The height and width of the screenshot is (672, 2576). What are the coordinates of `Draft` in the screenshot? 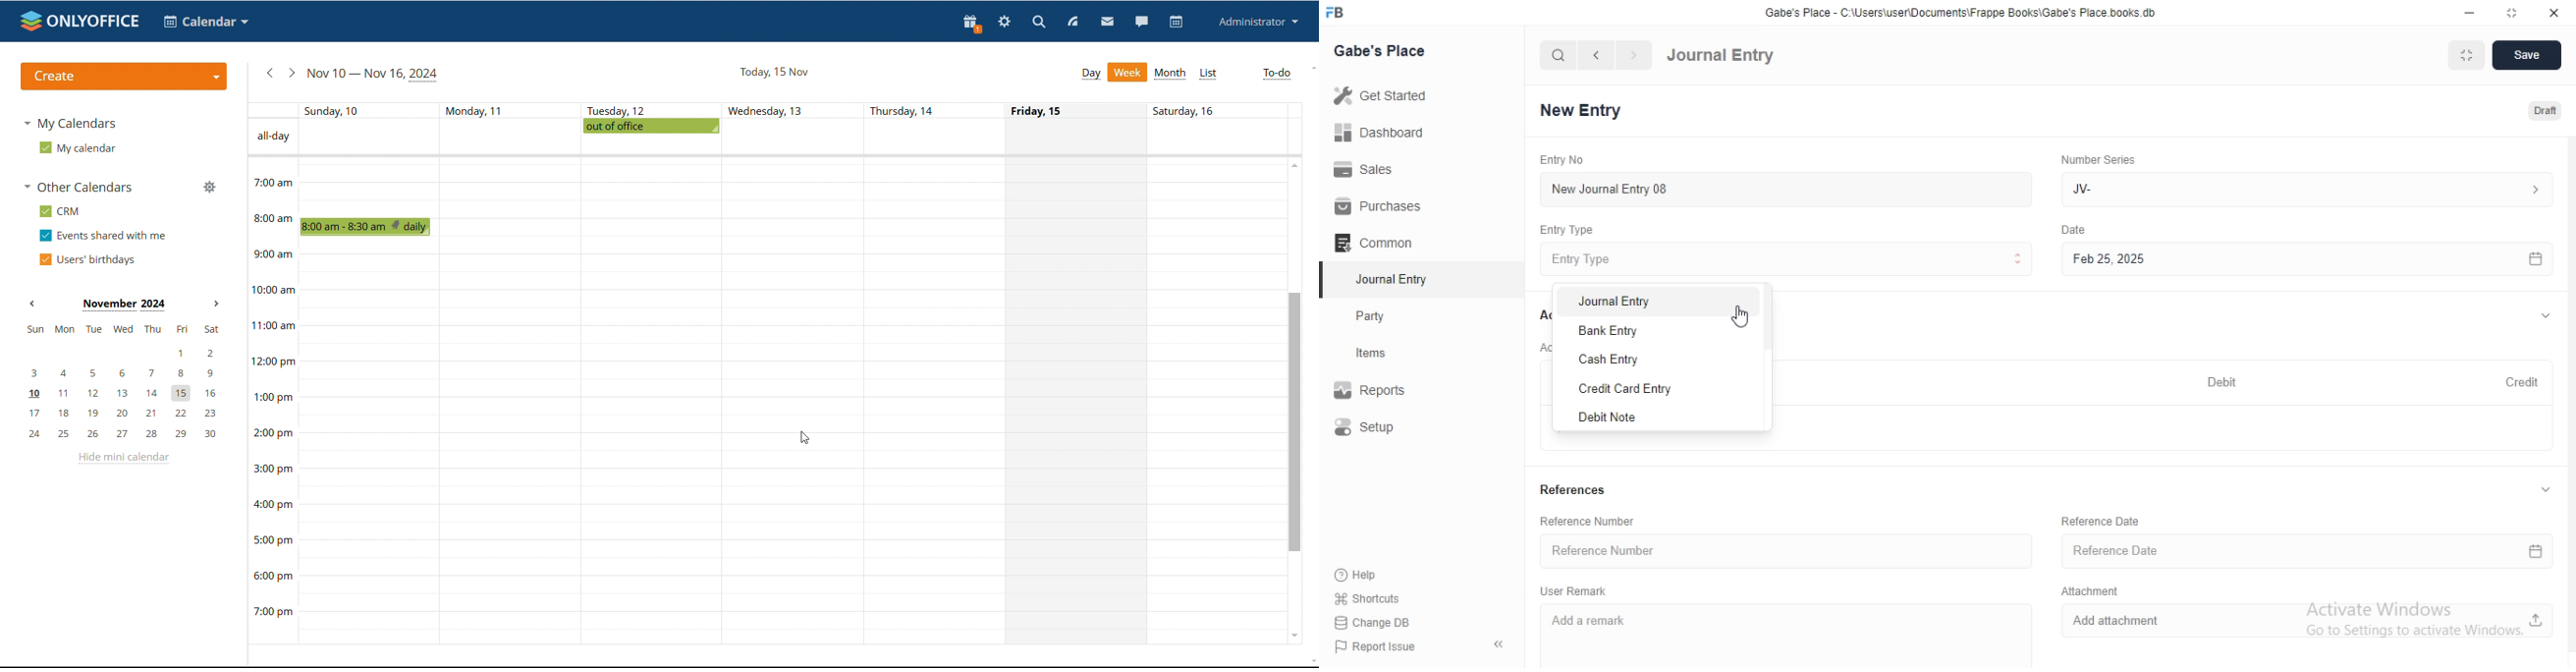 It's located at (2535, 109).